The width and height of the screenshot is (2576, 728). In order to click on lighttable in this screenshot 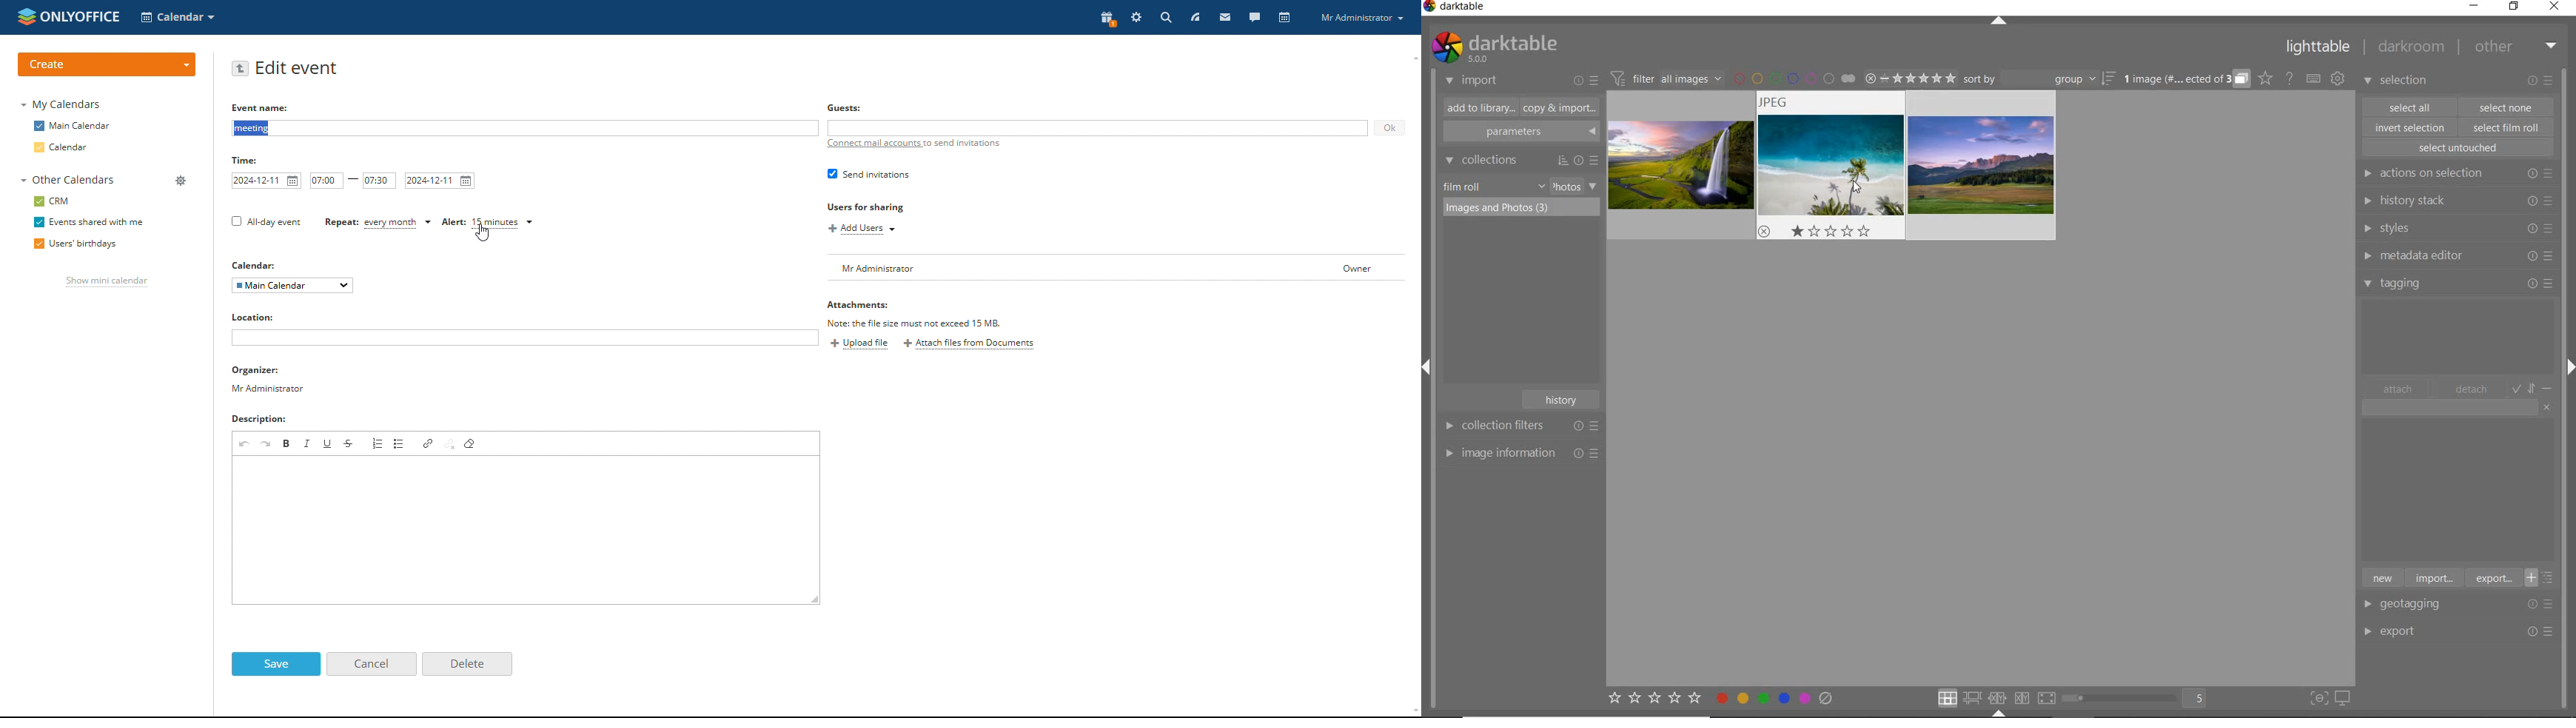, I will do `click(2319, 50)`.